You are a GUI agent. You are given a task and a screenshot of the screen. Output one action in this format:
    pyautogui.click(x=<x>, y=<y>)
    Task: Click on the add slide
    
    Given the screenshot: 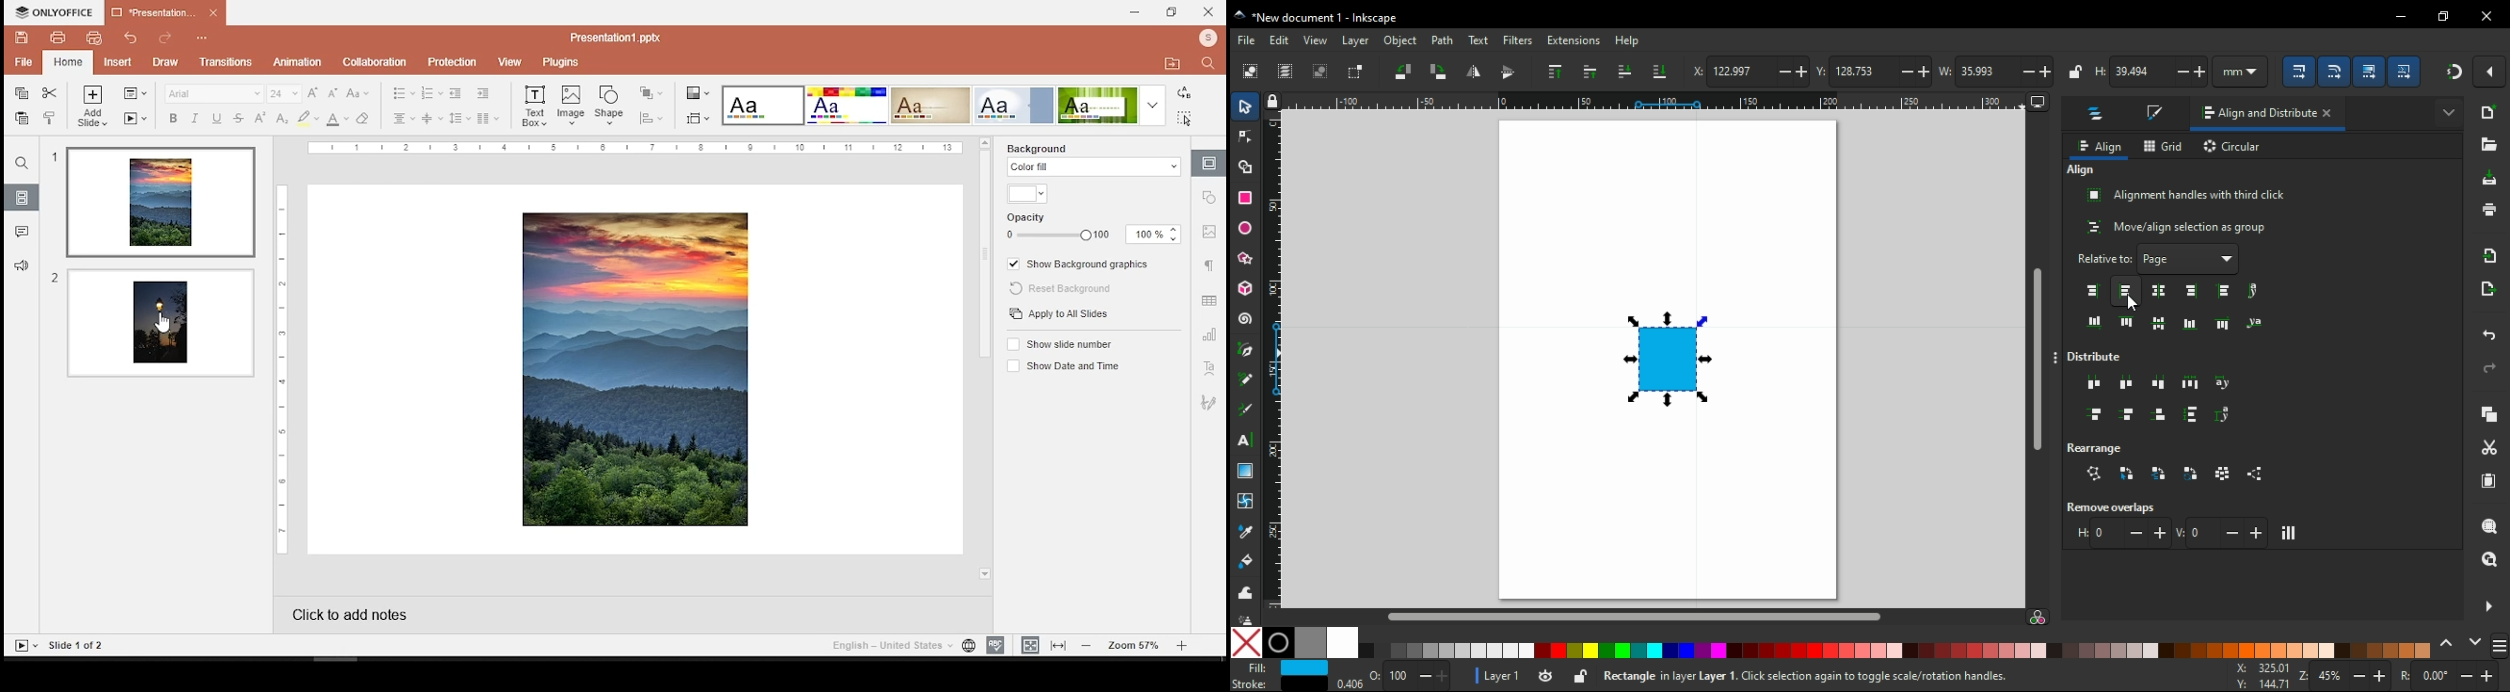 What is the action you would take?
    pyautogui.click(x=93, y=107)
    